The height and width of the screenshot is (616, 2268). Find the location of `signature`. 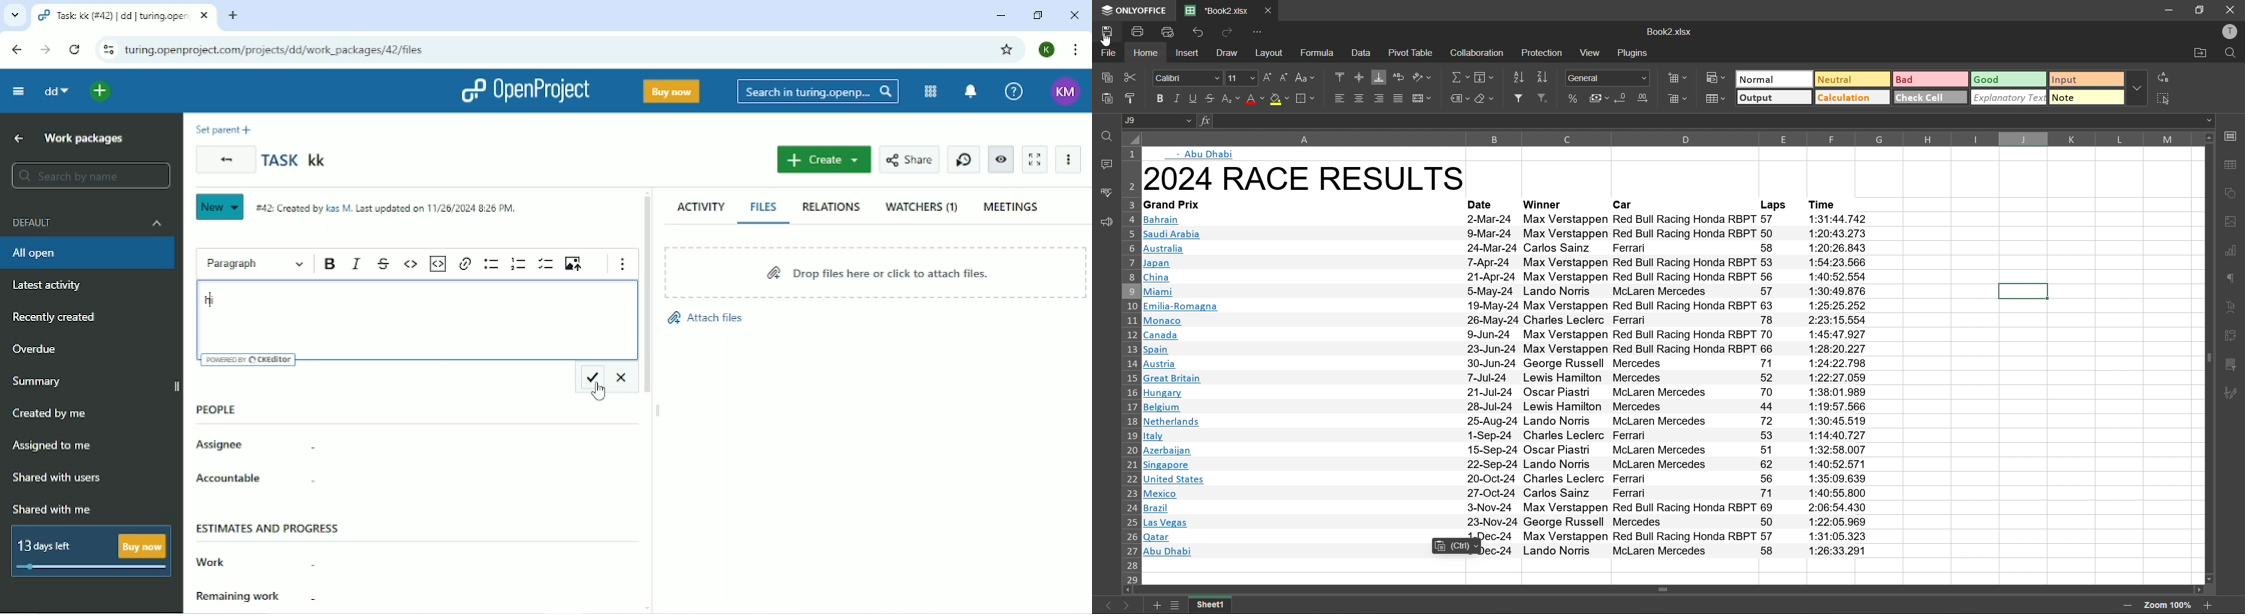

signature is located at coordinates (2234, 395).